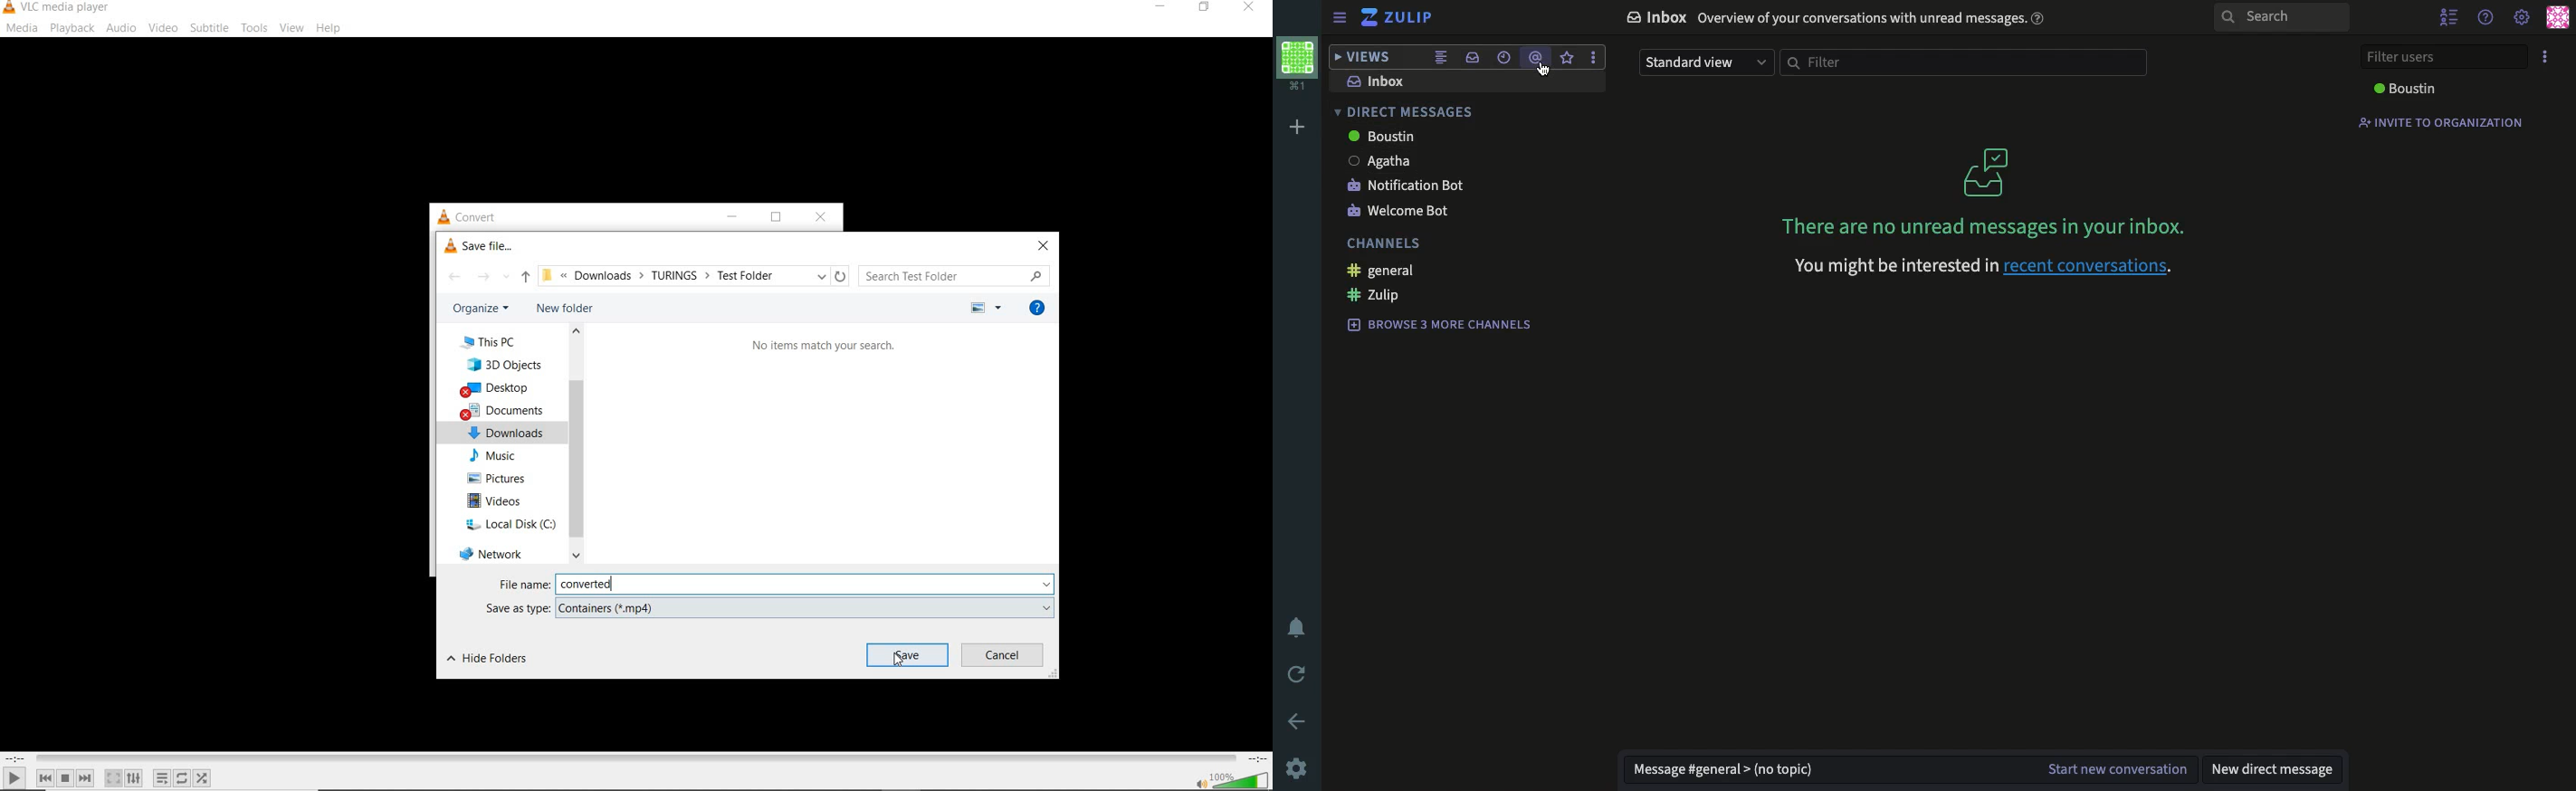 Image resolution: width=2576 pixels, height=812 pixels. Describe the element at coordinates (775, 217) in the screenshot. I see `restore down` at that location.